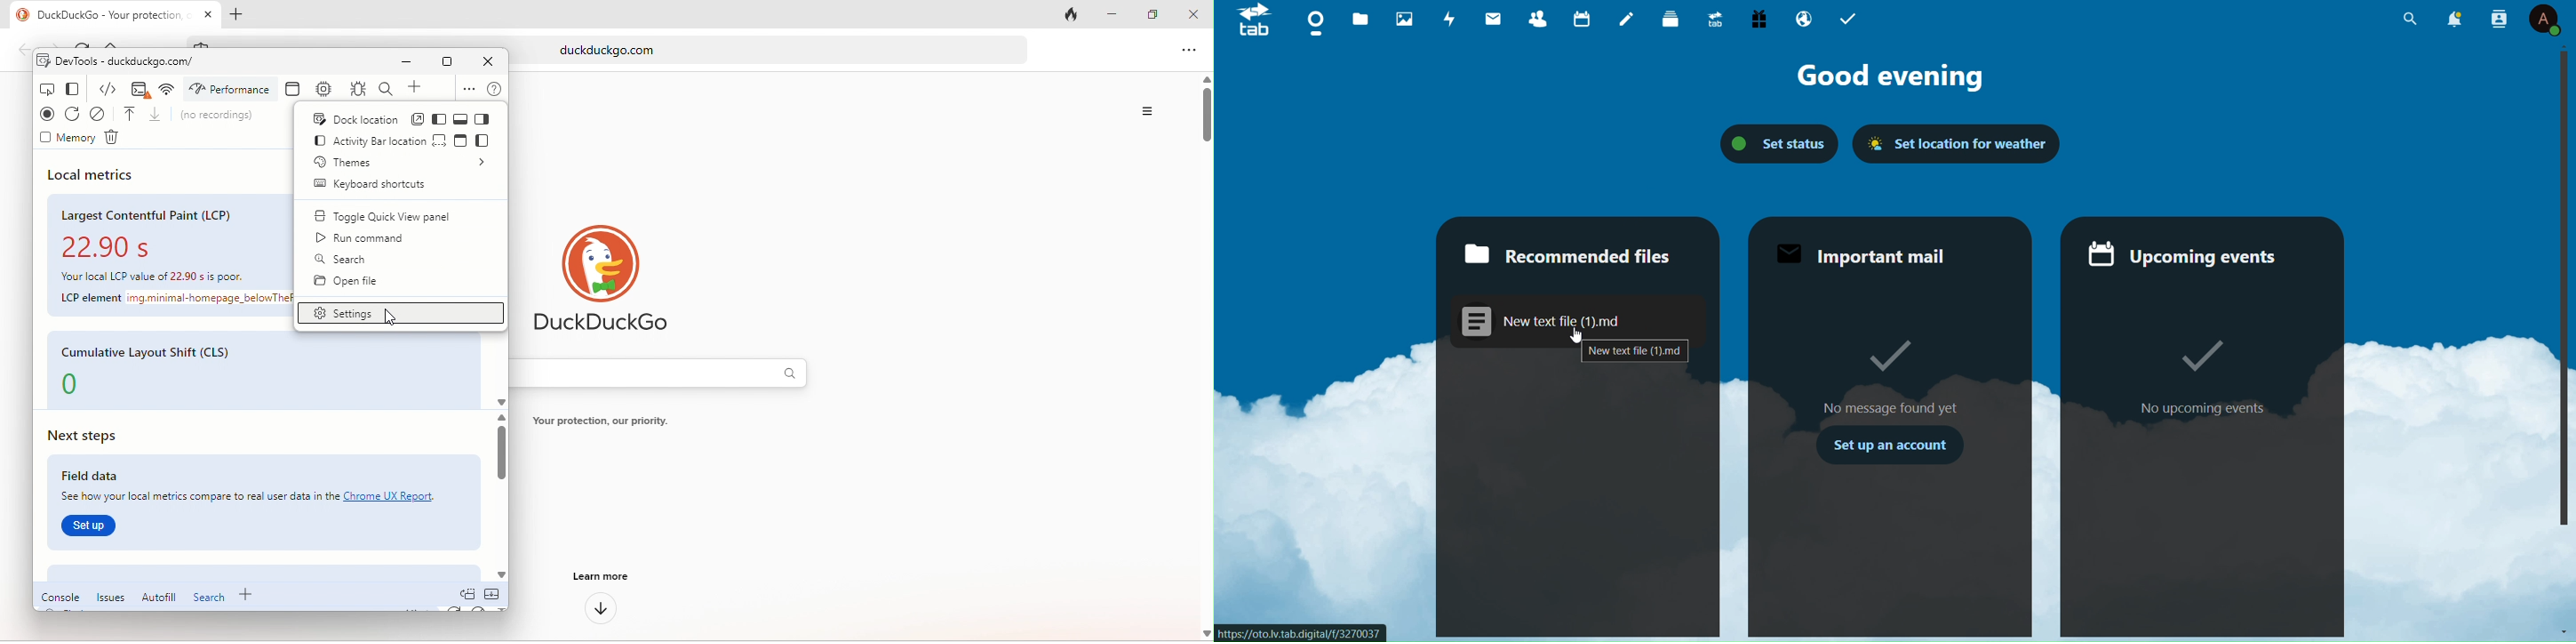  I want to click on scroll down, so click(500, 402).